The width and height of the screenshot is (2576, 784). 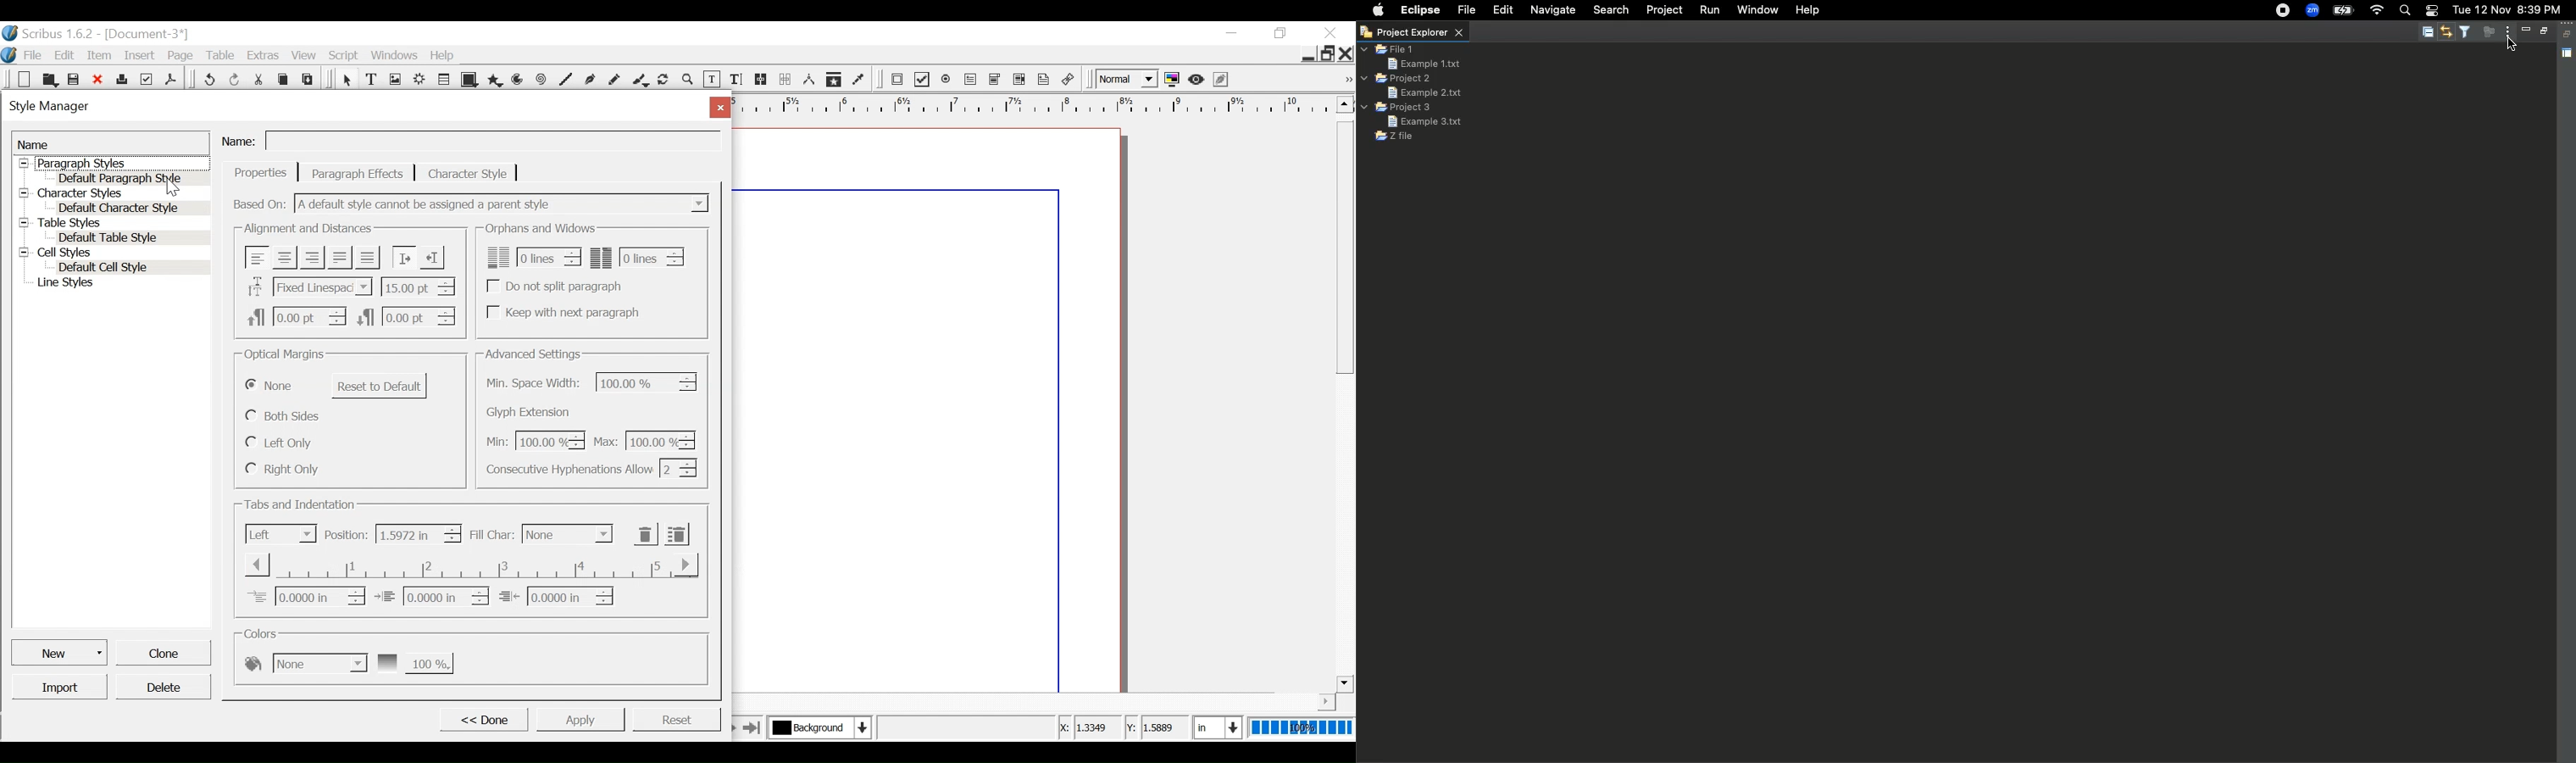 I want to click on Select the image preview quality, so click(x=1128, y=79).